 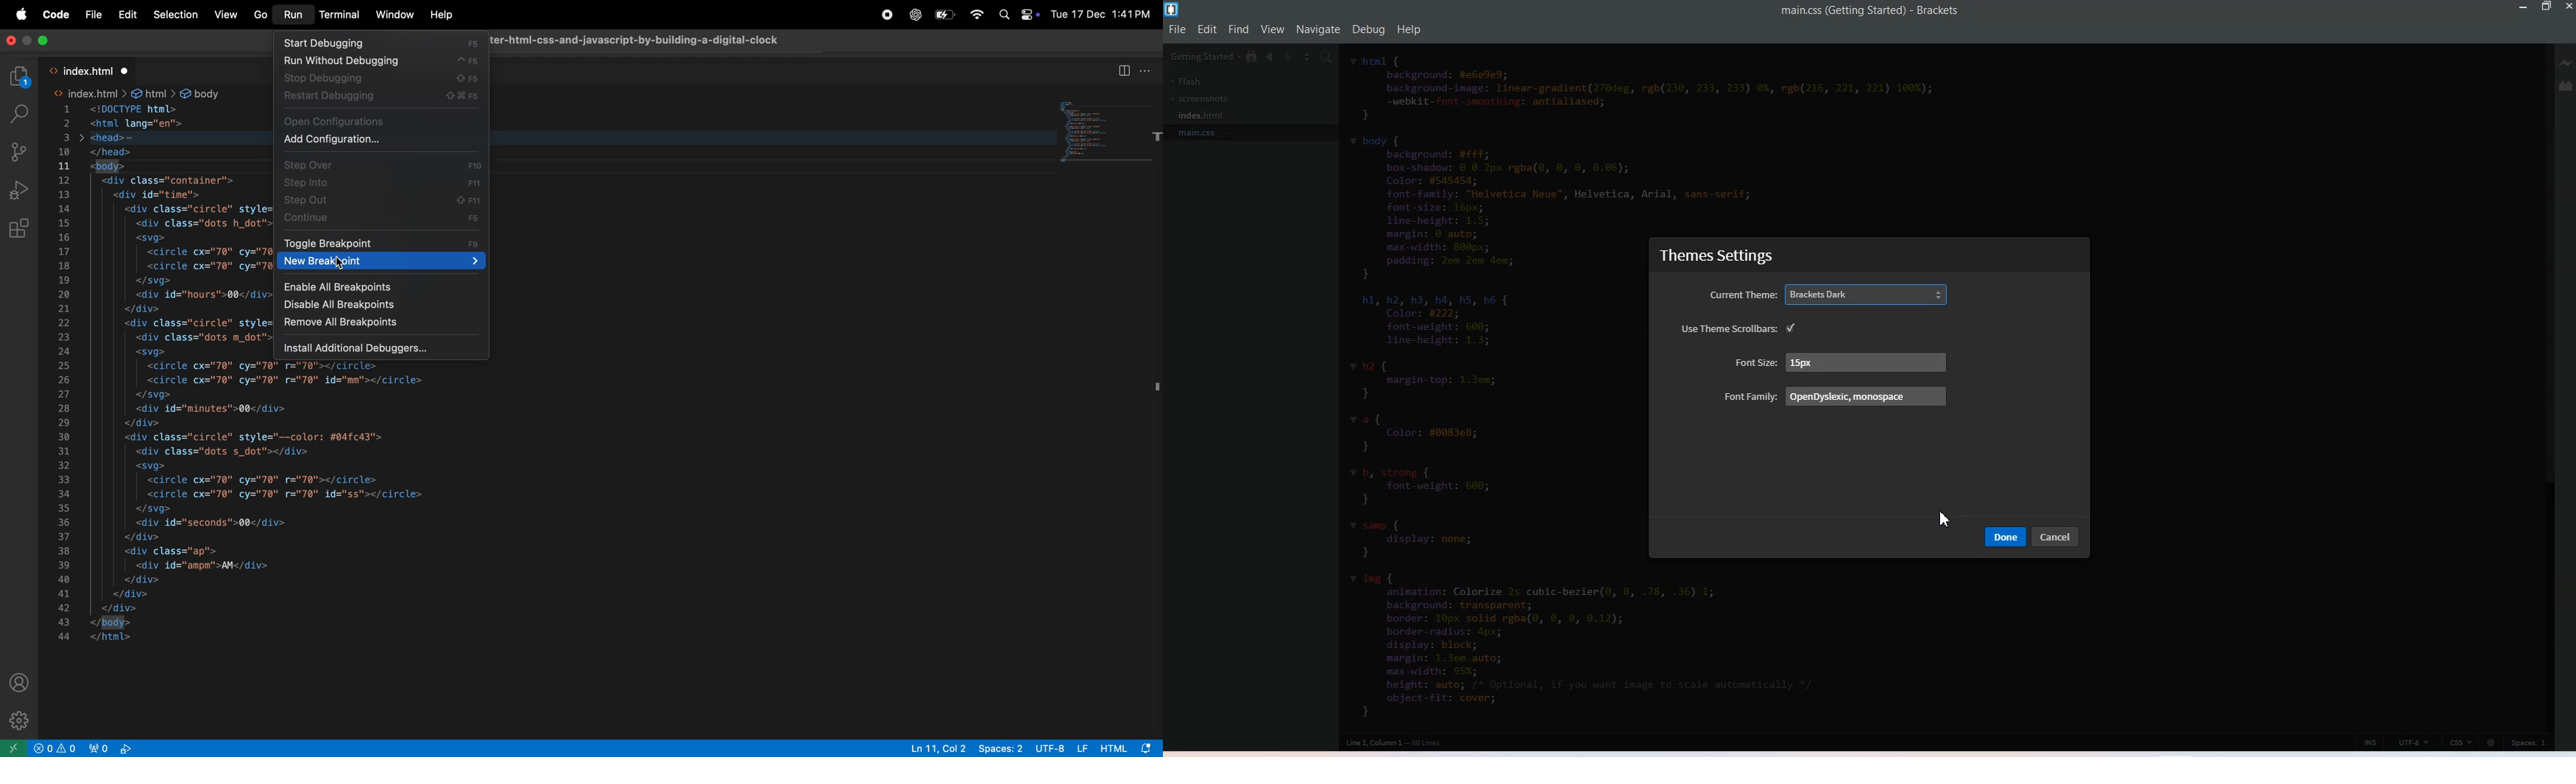 What do you see at coordinates (2415, 742) in the screenshot?
I see `UTF-8` at bounding box center [2415, 742].